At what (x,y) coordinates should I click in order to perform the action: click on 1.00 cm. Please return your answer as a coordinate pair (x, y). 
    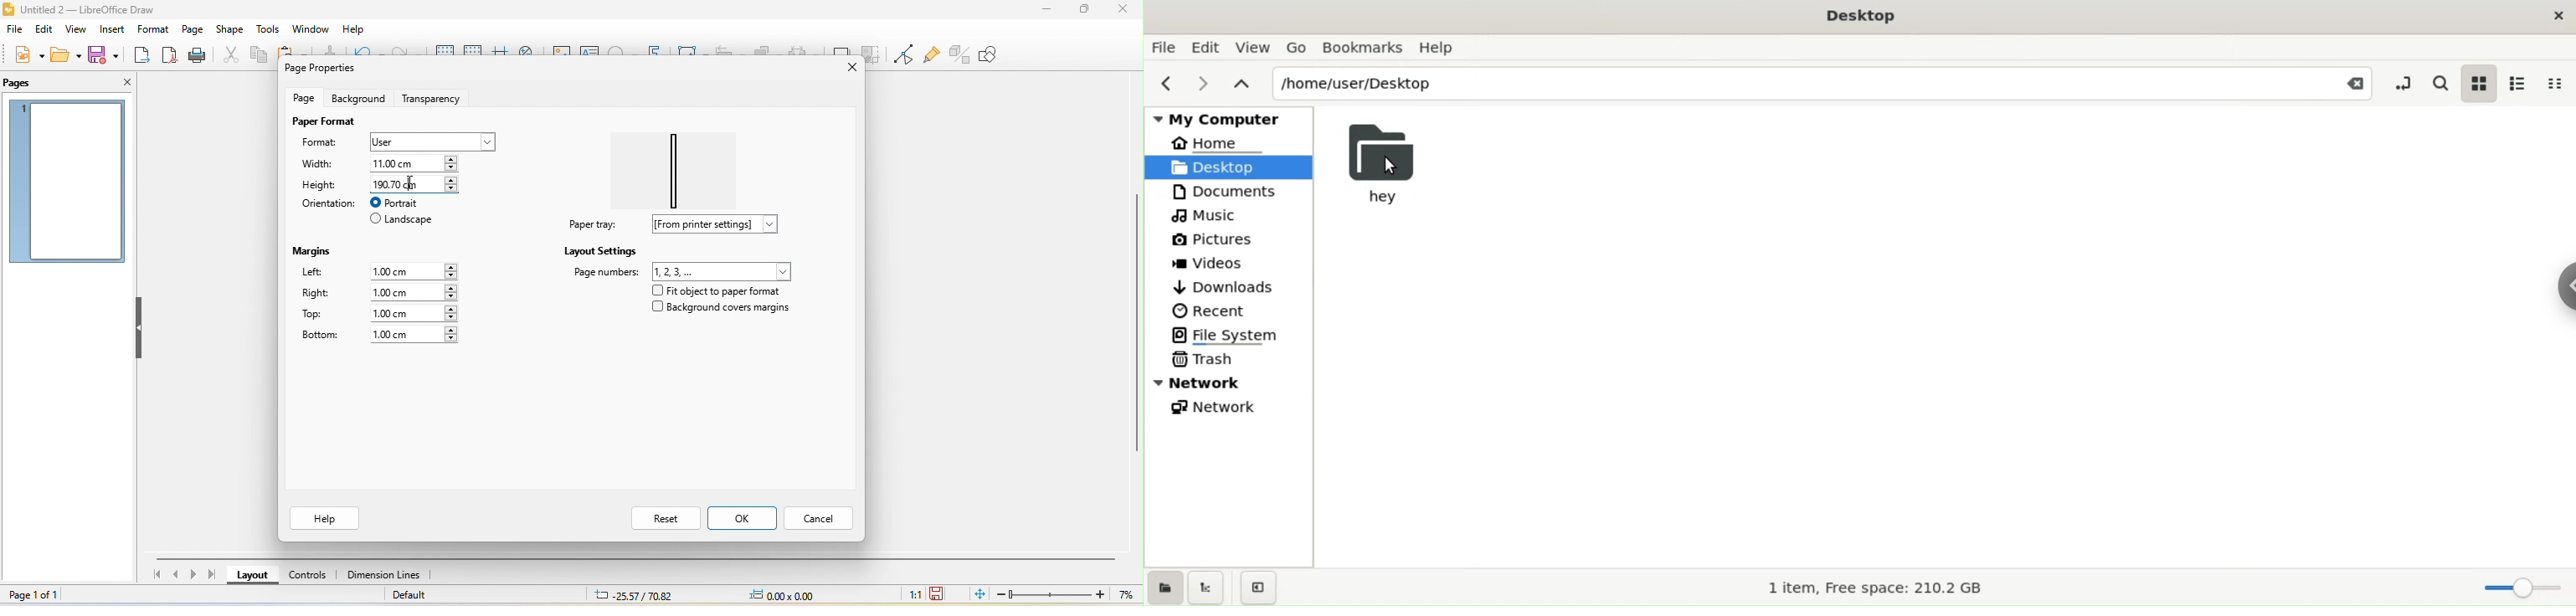
    Looking at the image, I should click on (413, 292).